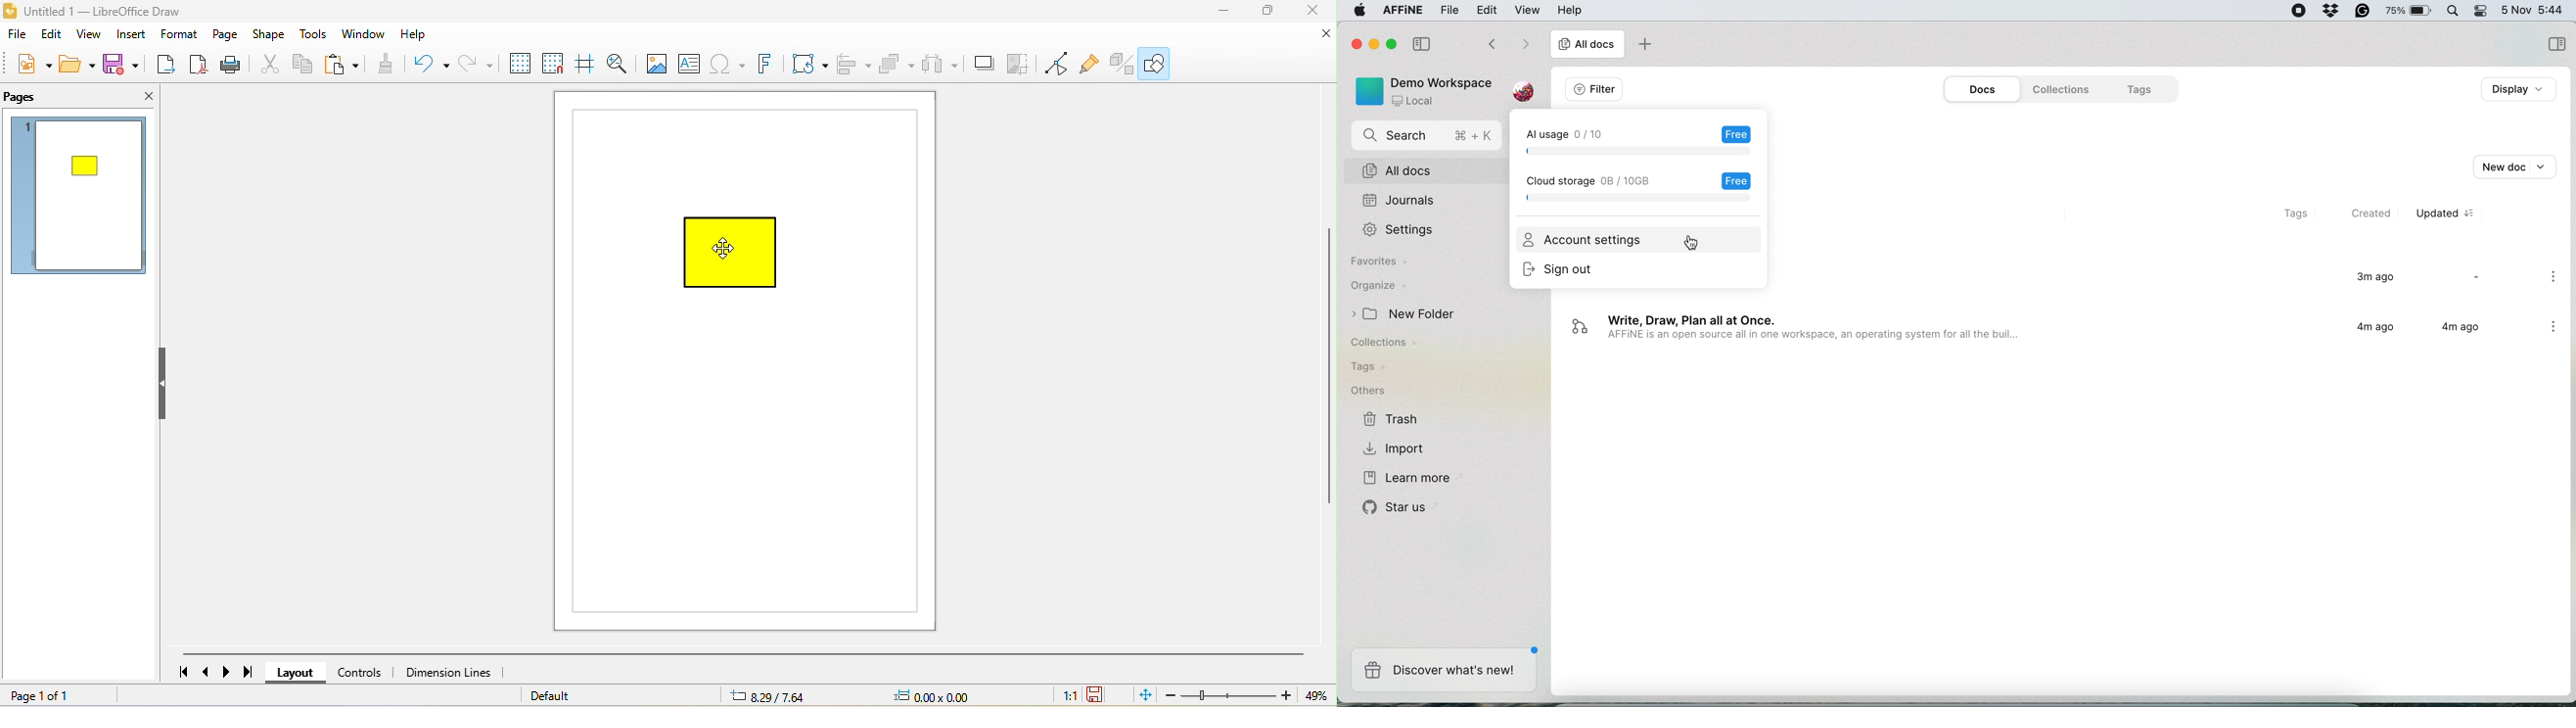  Describe the element at coordinates (1404, 478) in the screenshot. I see `learn more` at that location.